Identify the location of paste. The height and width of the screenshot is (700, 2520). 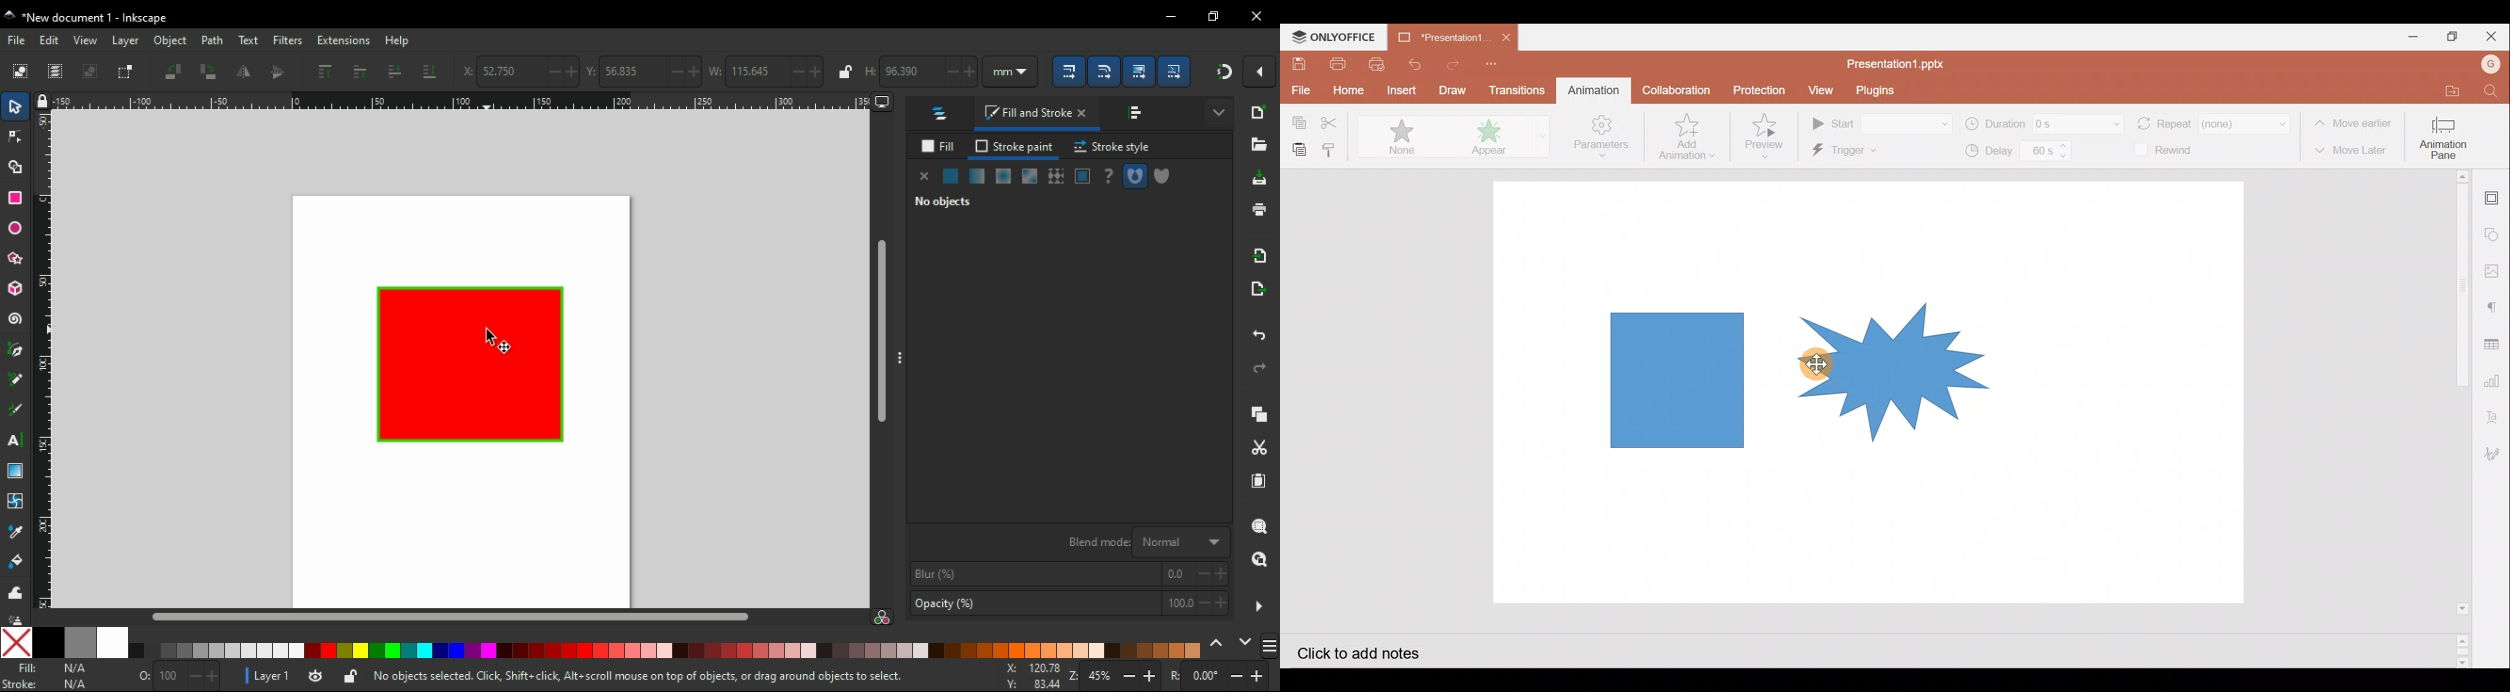
(1259, 481).